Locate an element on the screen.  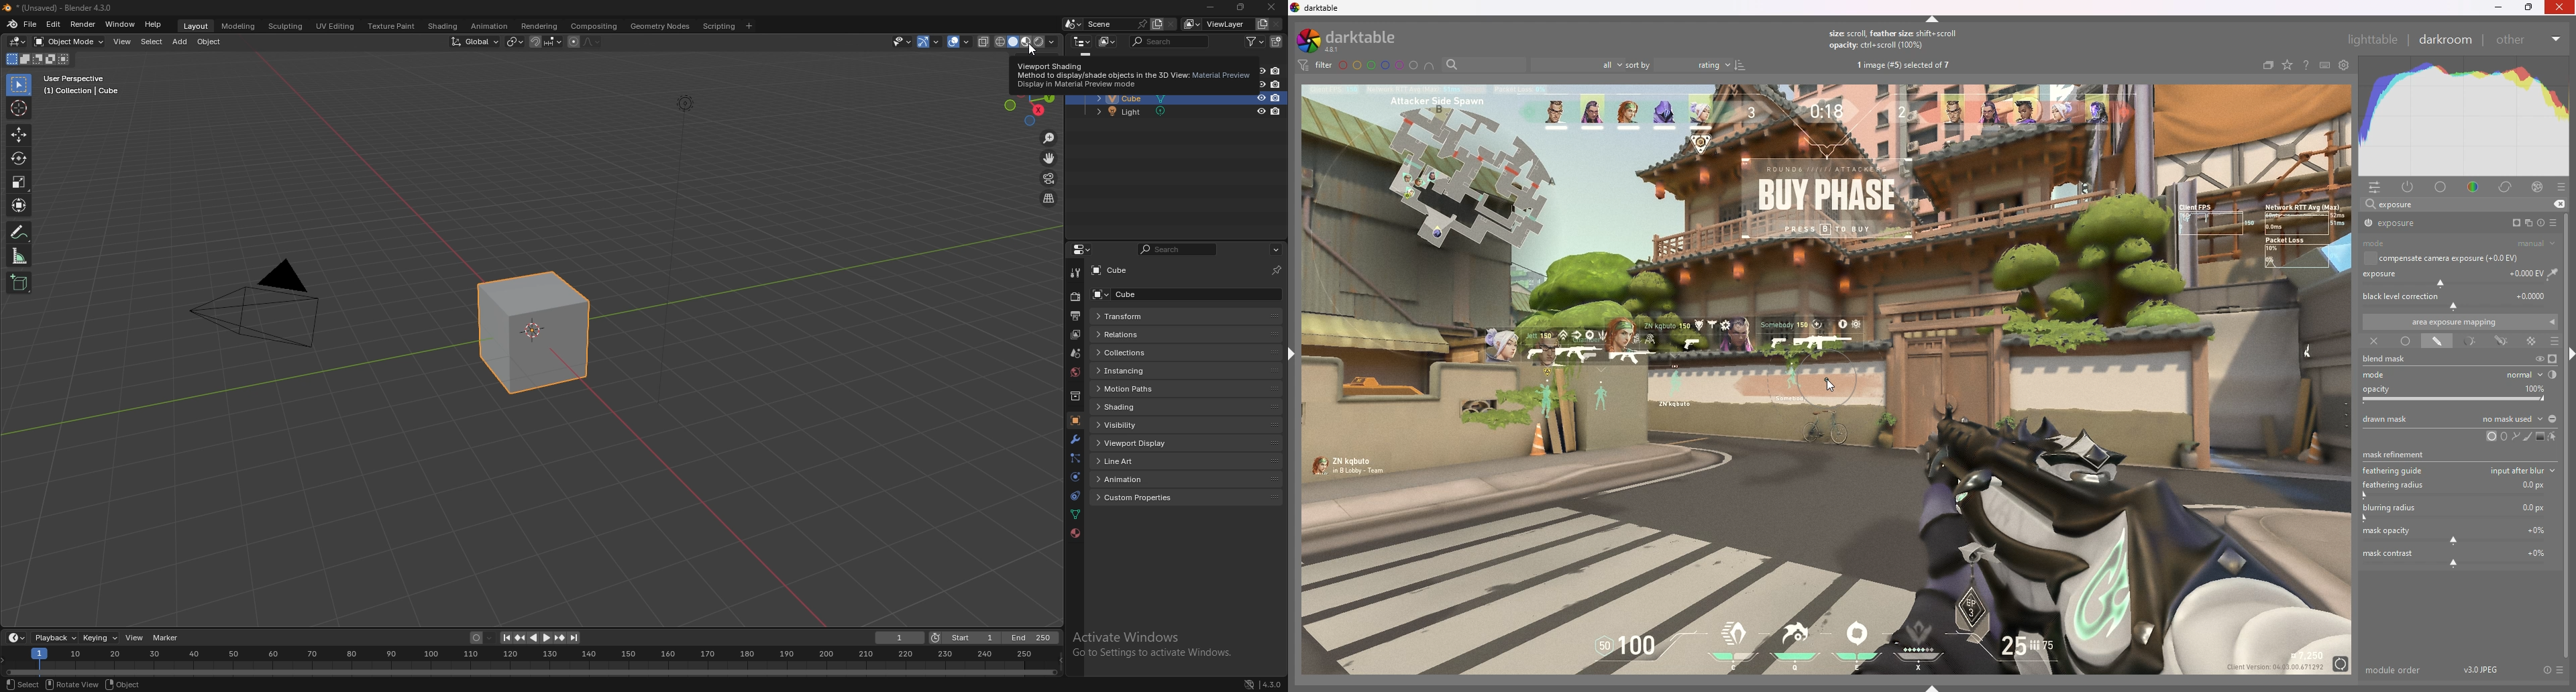
mask refinement is located at coordinates (2396, 453).